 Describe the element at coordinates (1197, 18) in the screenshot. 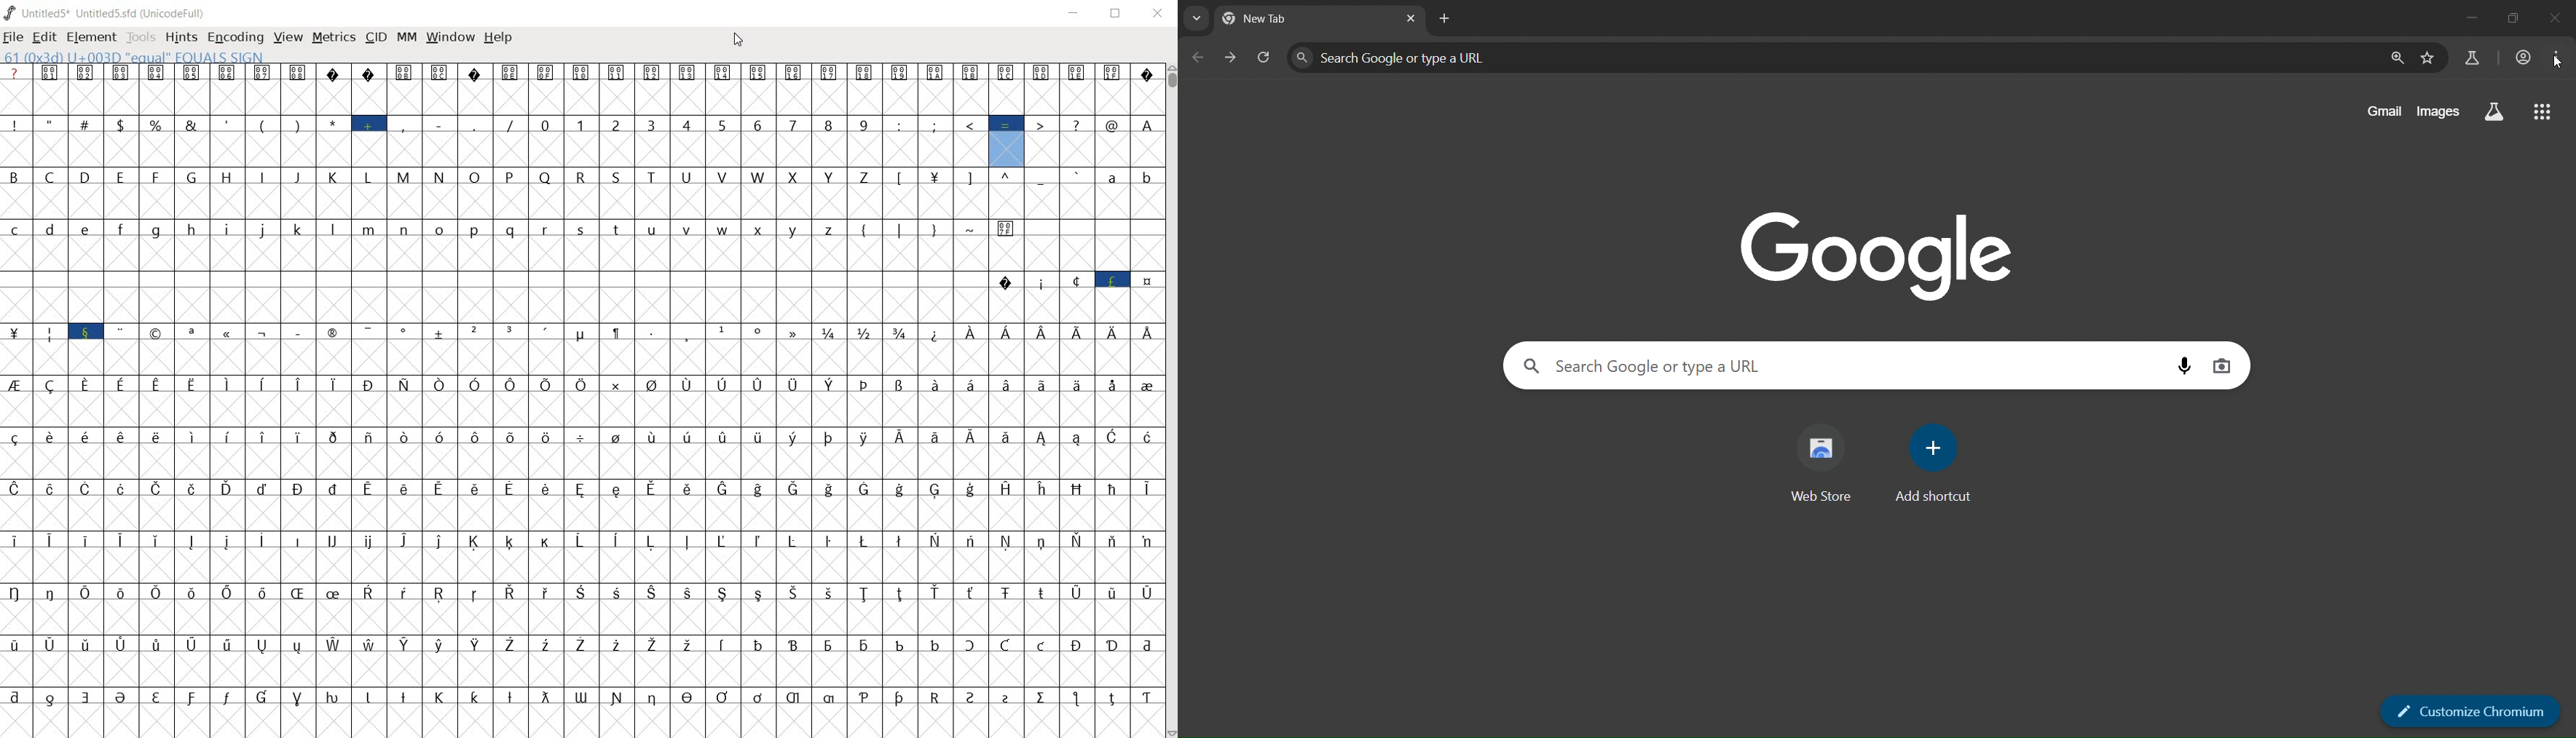

I see `search tabs` at that location.